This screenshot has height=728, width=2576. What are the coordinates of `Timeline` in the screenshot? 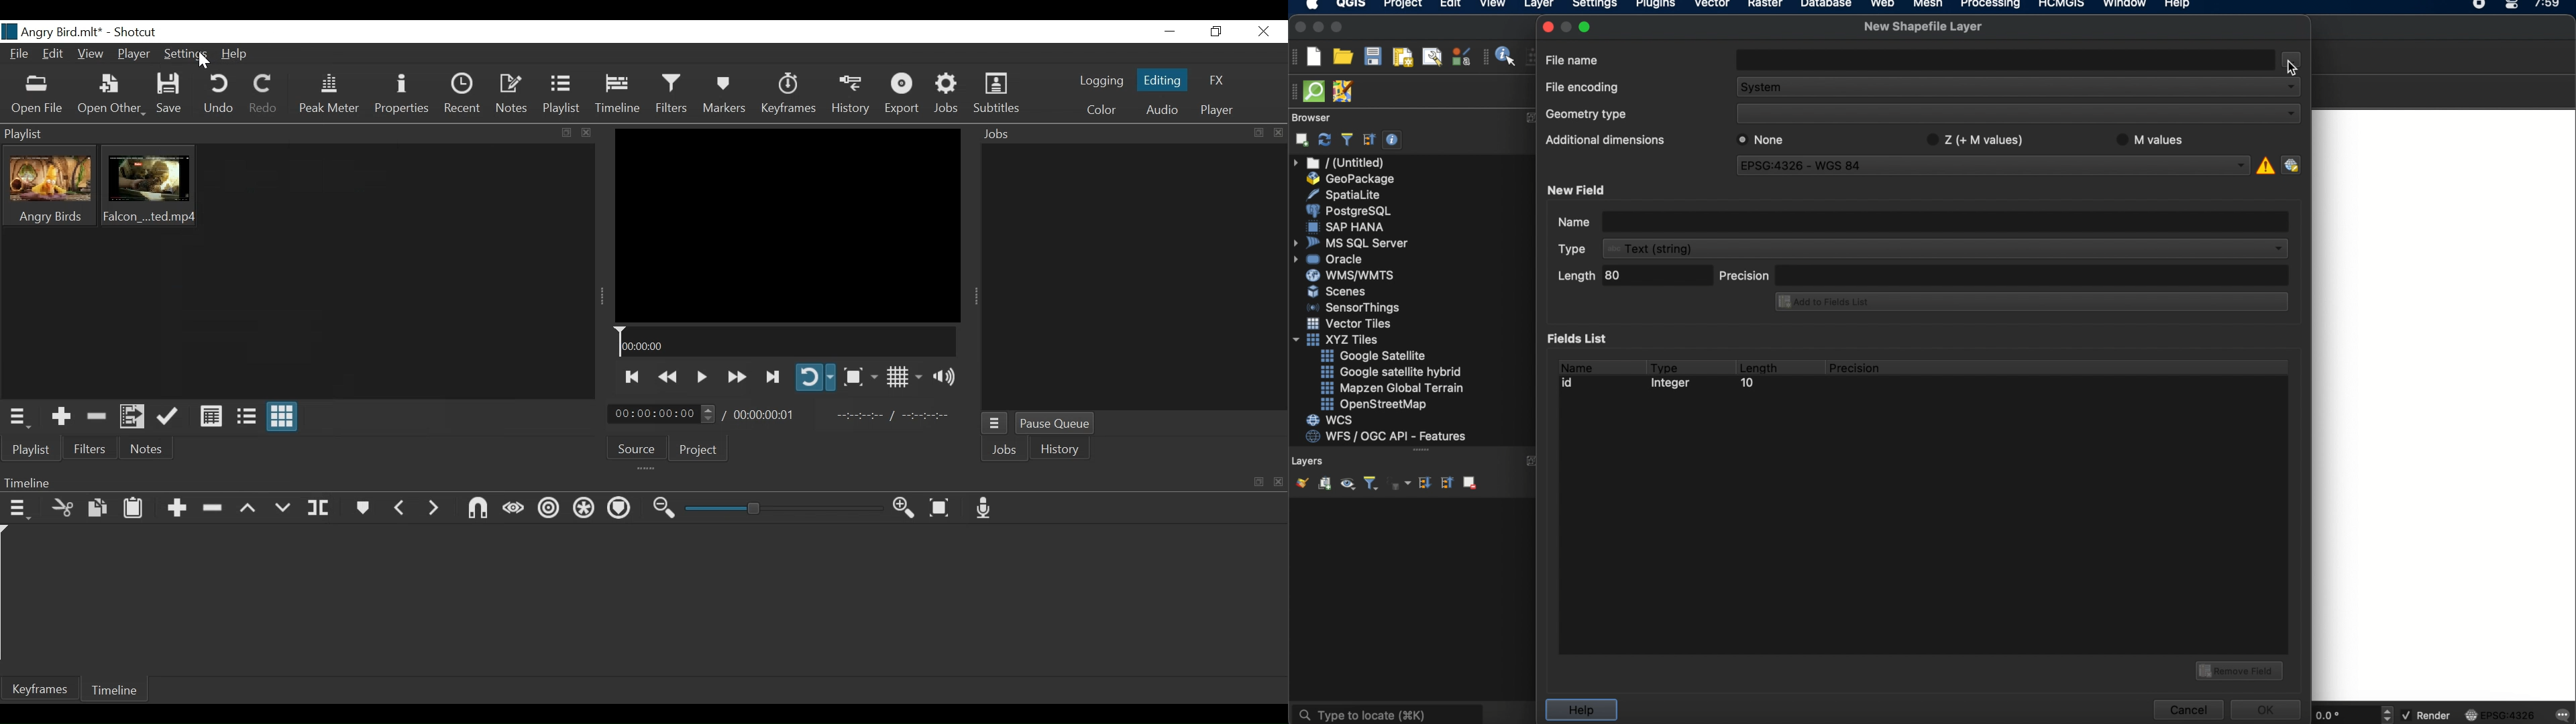 It's located at (617, 96).